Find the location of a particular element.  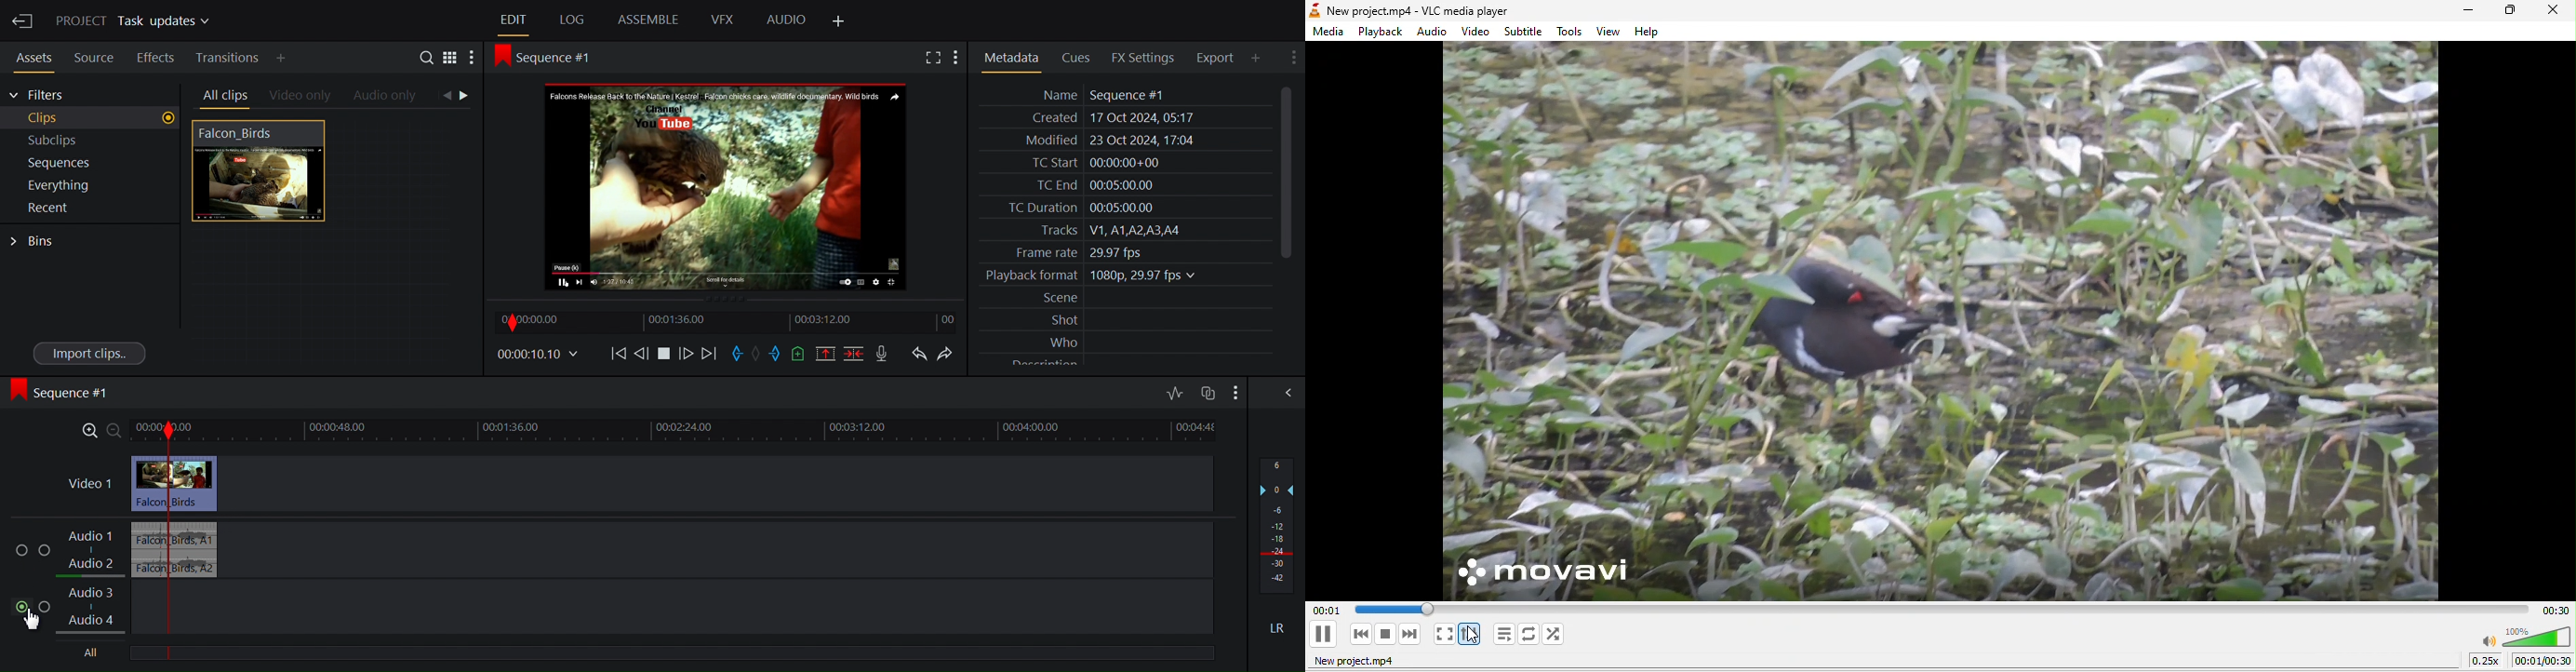

(un)mute is located at coordinates (23, 607).